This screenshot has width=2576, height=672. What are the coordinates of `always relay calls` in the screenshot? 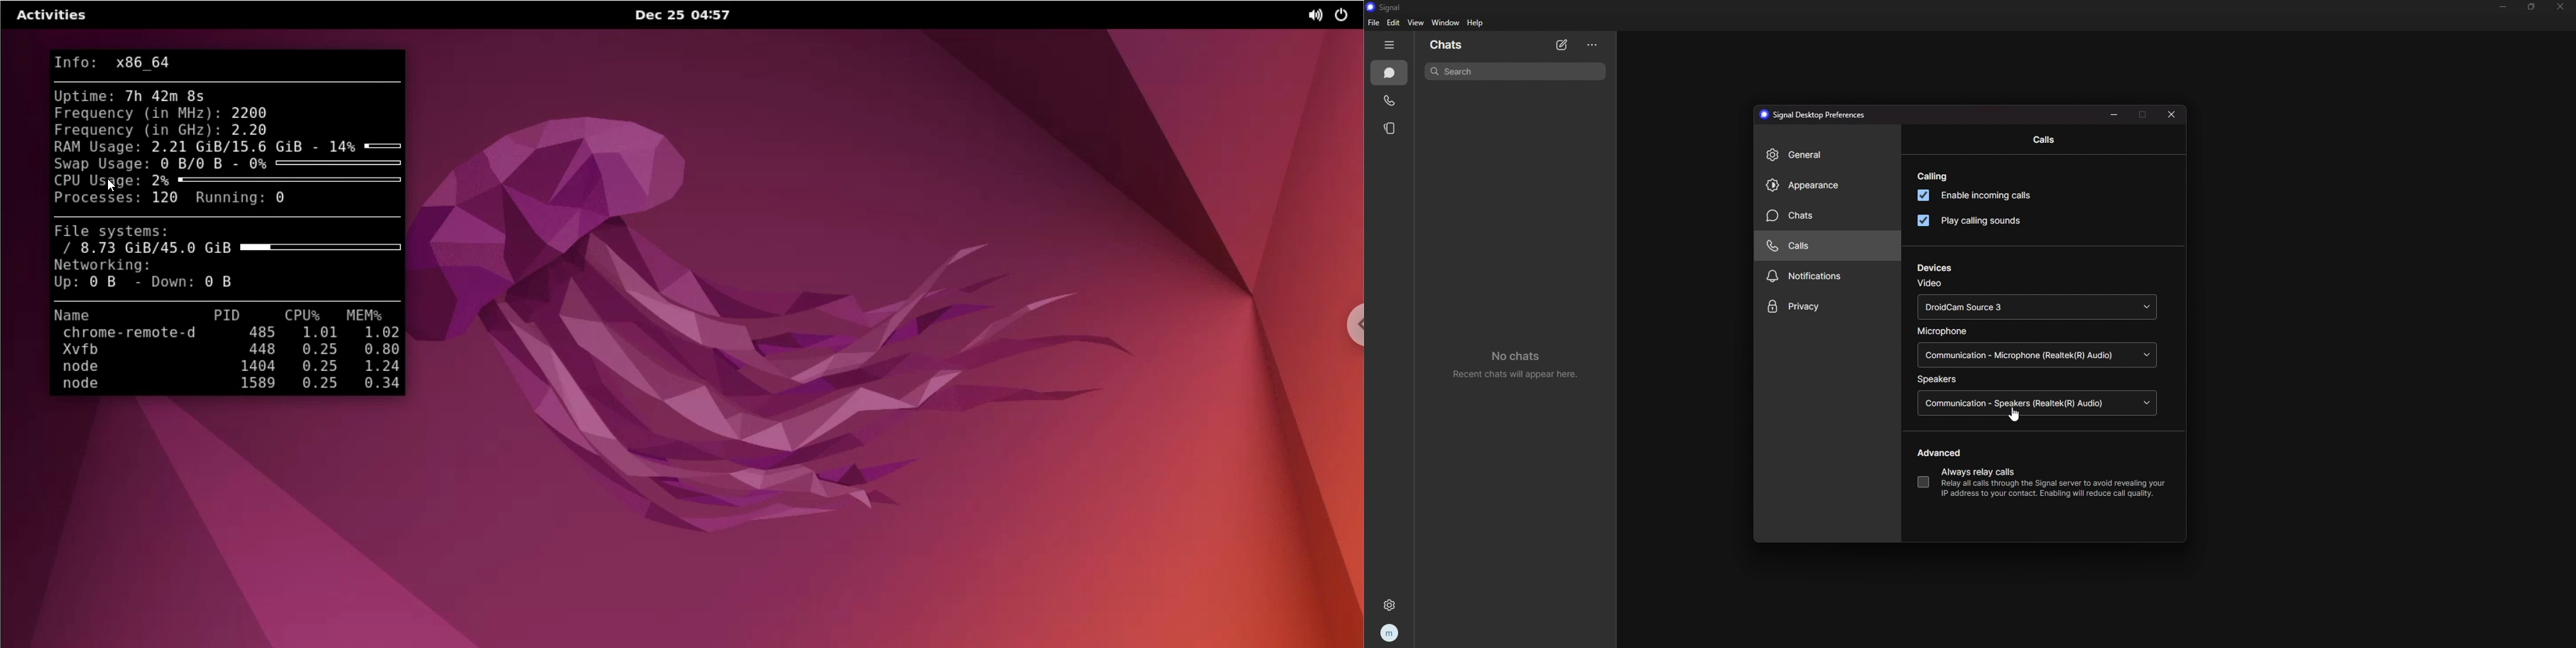 It's located at (1984, 471).